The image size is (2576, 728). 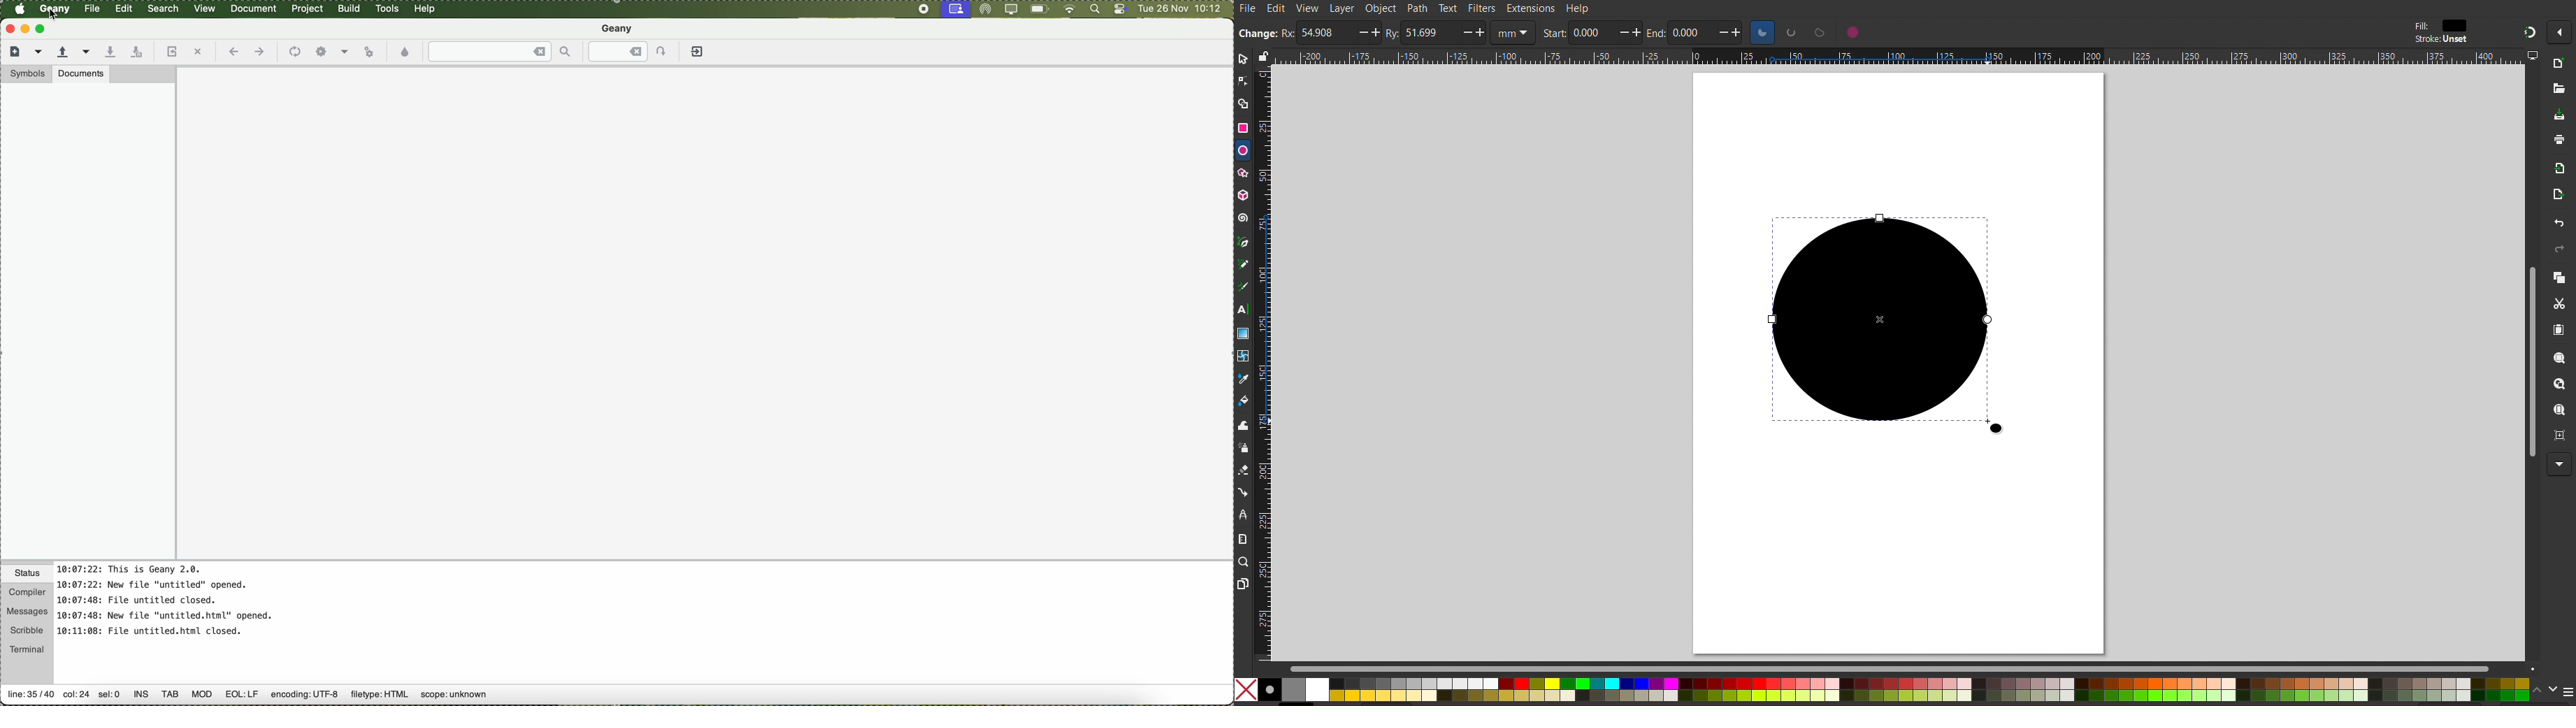 I want to click on open a recent file, so click(x=86, y=53).